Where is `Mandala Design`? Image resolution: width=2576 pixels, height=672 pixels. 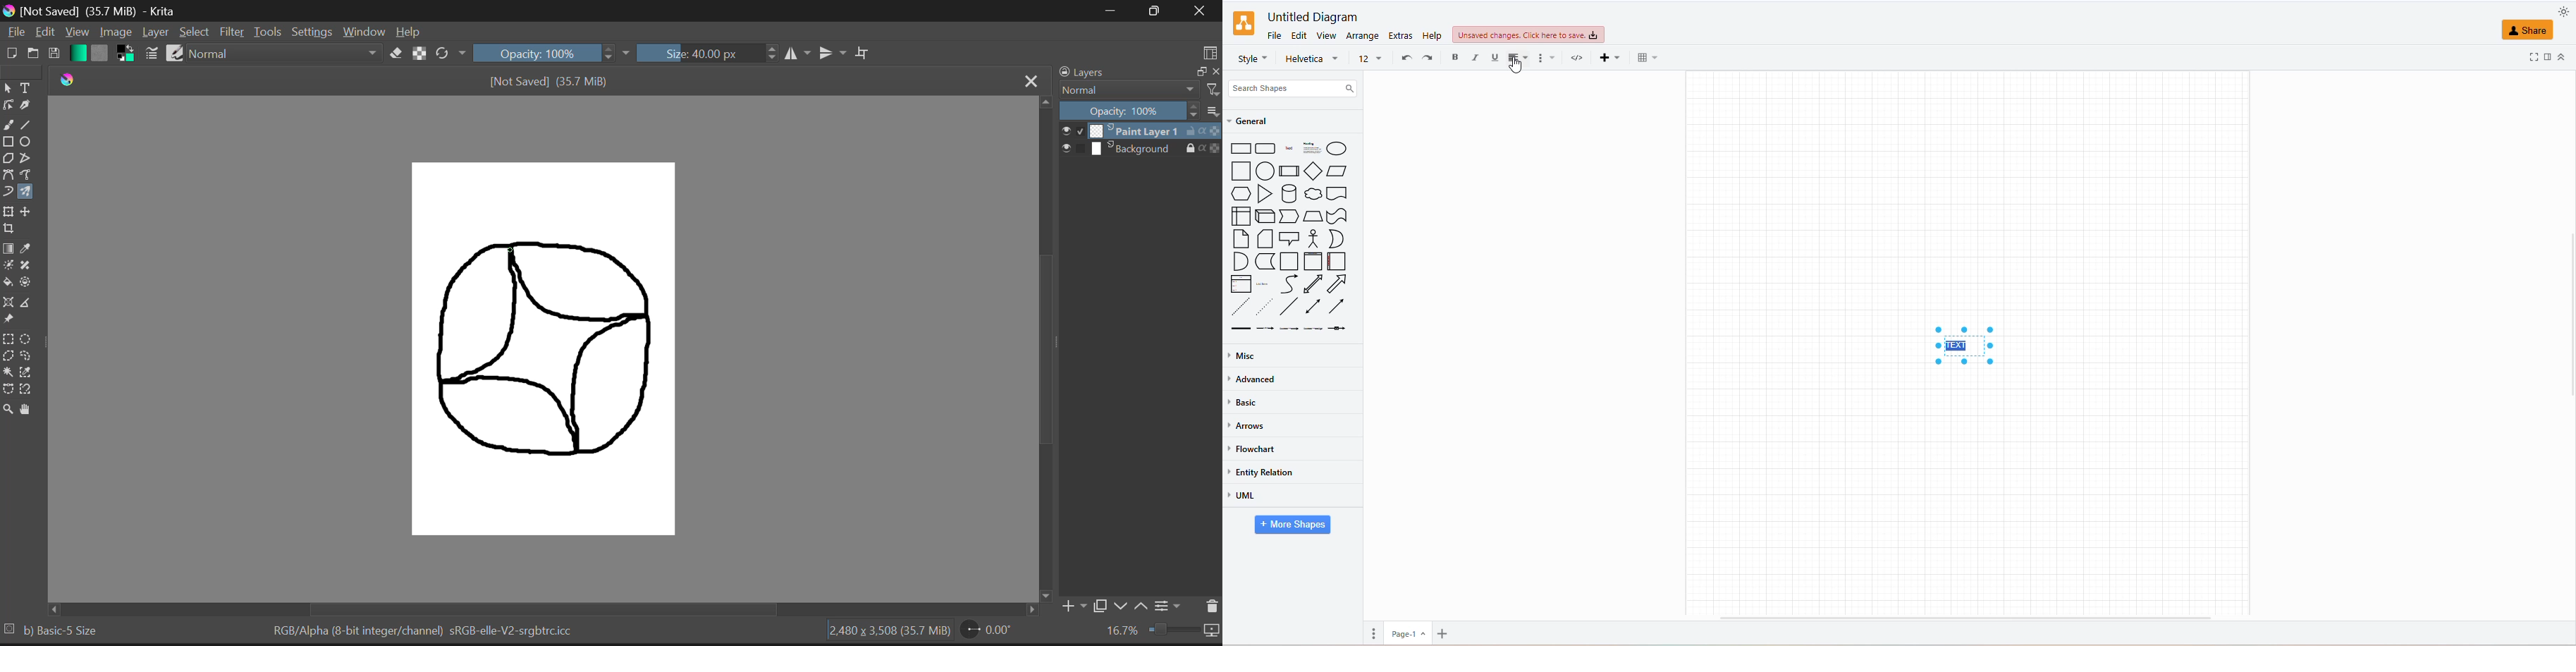 Mandala Design is located at coordinates (546, 356).